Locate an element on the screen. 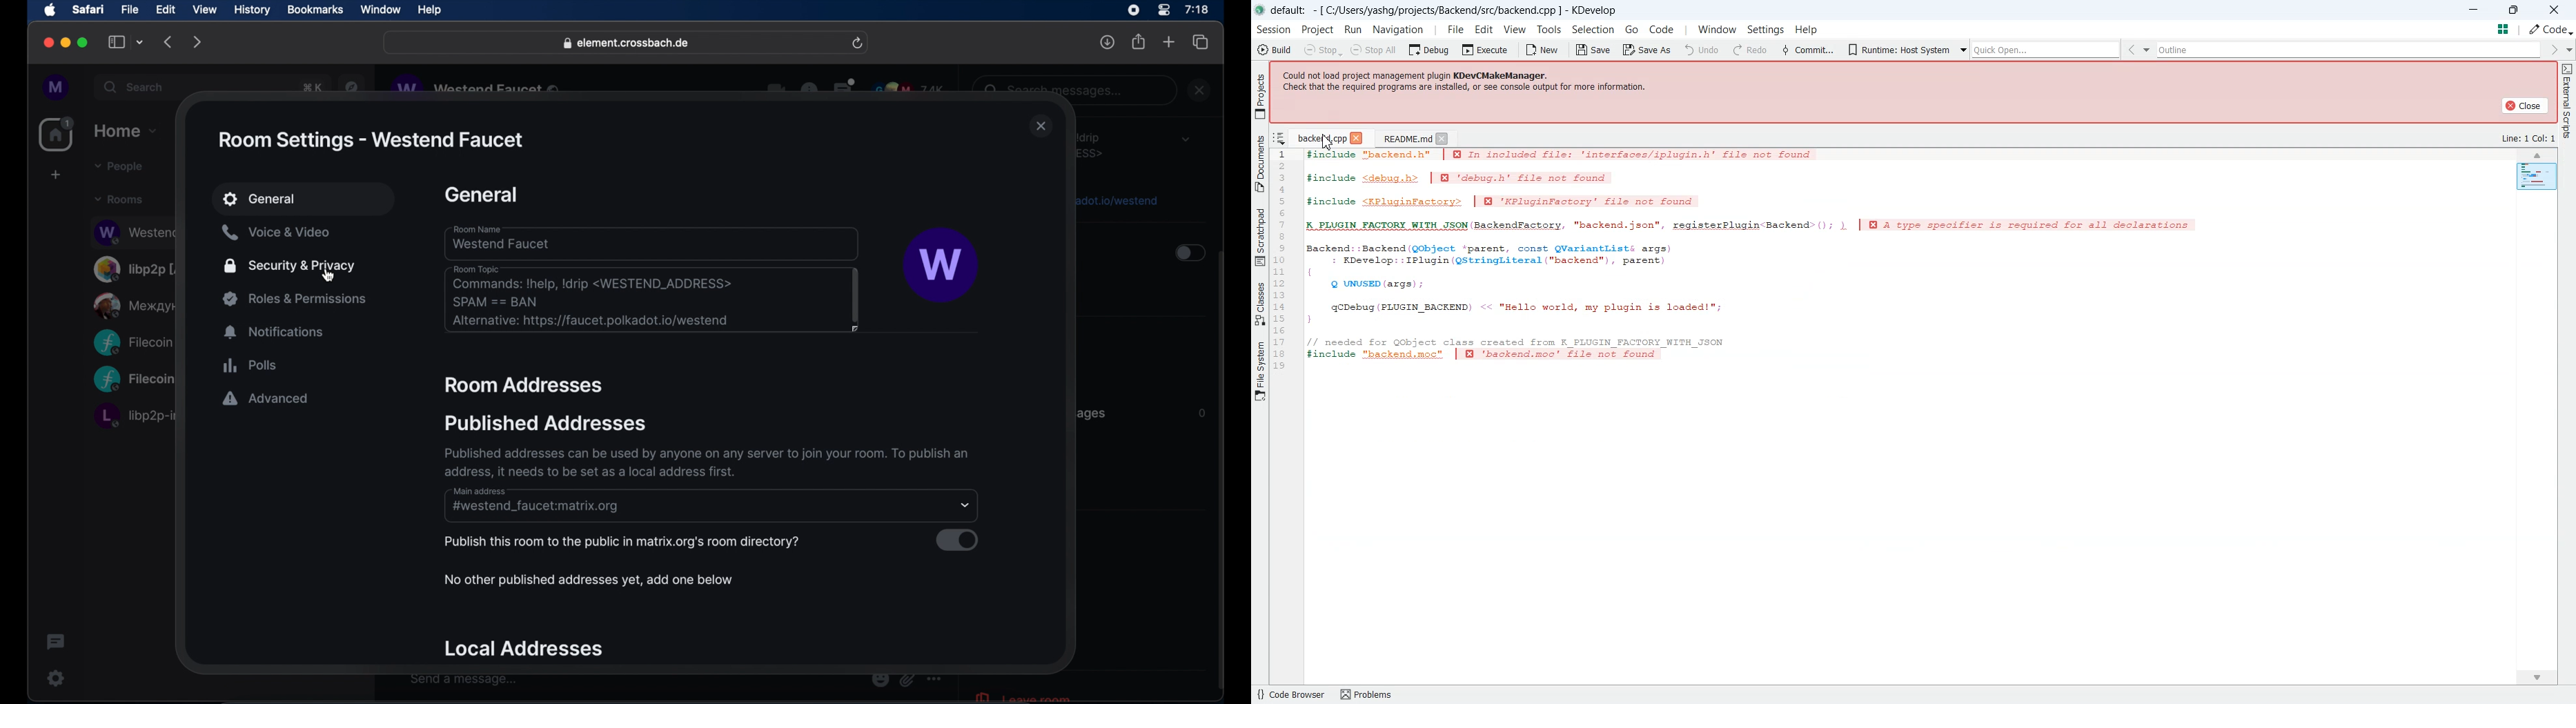  backward is located at coordinates (169, 42).